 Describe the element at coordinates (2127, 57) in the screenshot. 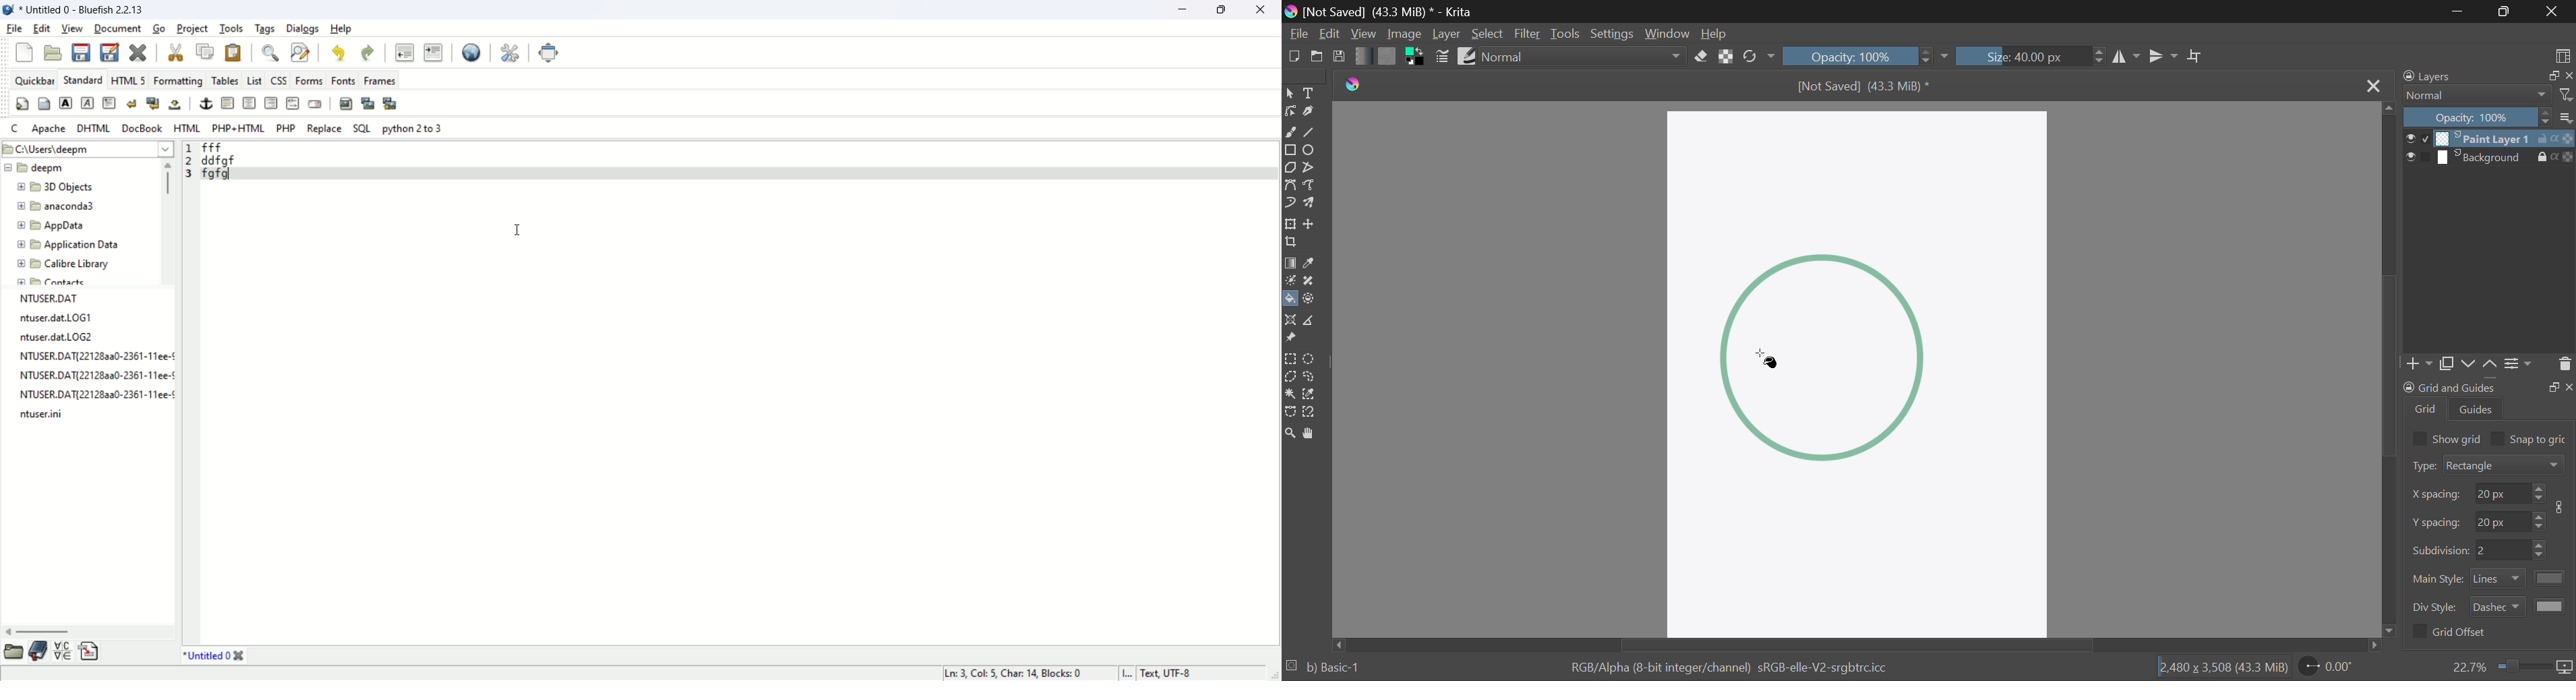

I see `Vertical Mirror Flip` at that location.